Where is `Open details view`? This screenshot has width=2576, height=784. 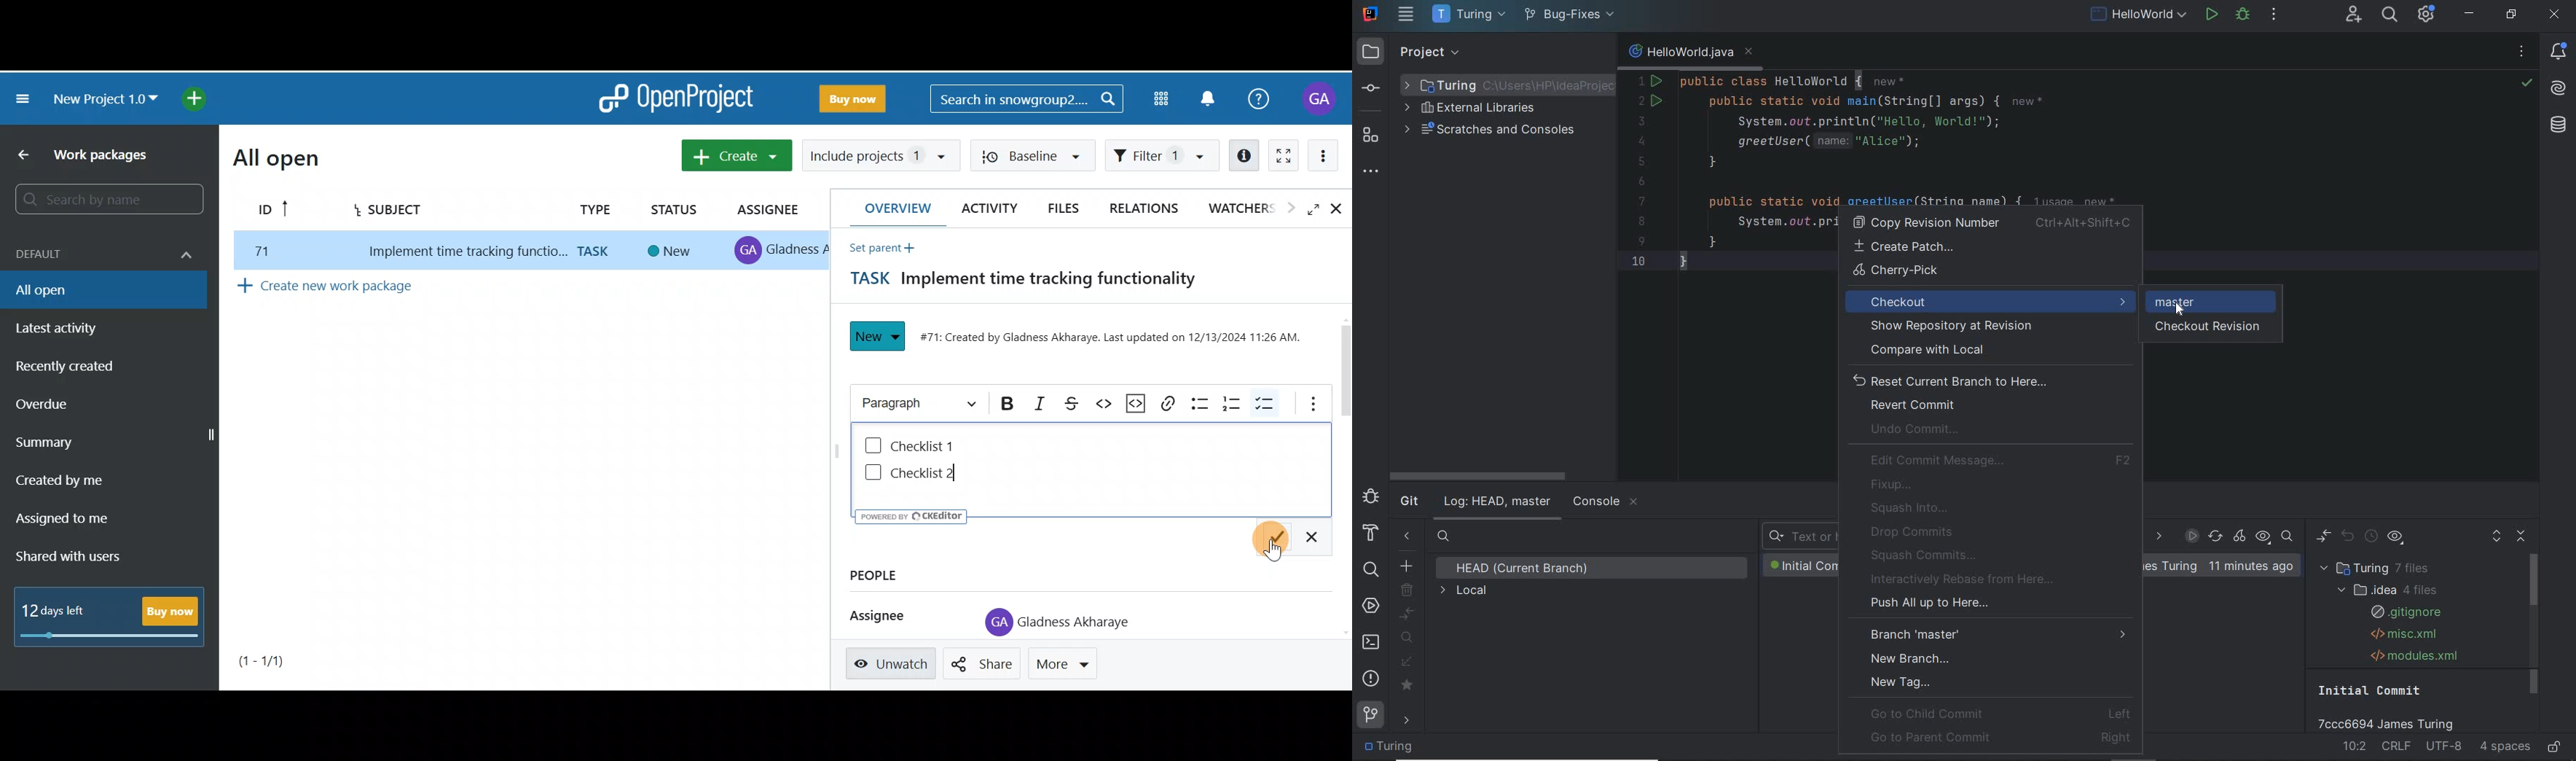
Open details view is located at coordinates (1242, 154).